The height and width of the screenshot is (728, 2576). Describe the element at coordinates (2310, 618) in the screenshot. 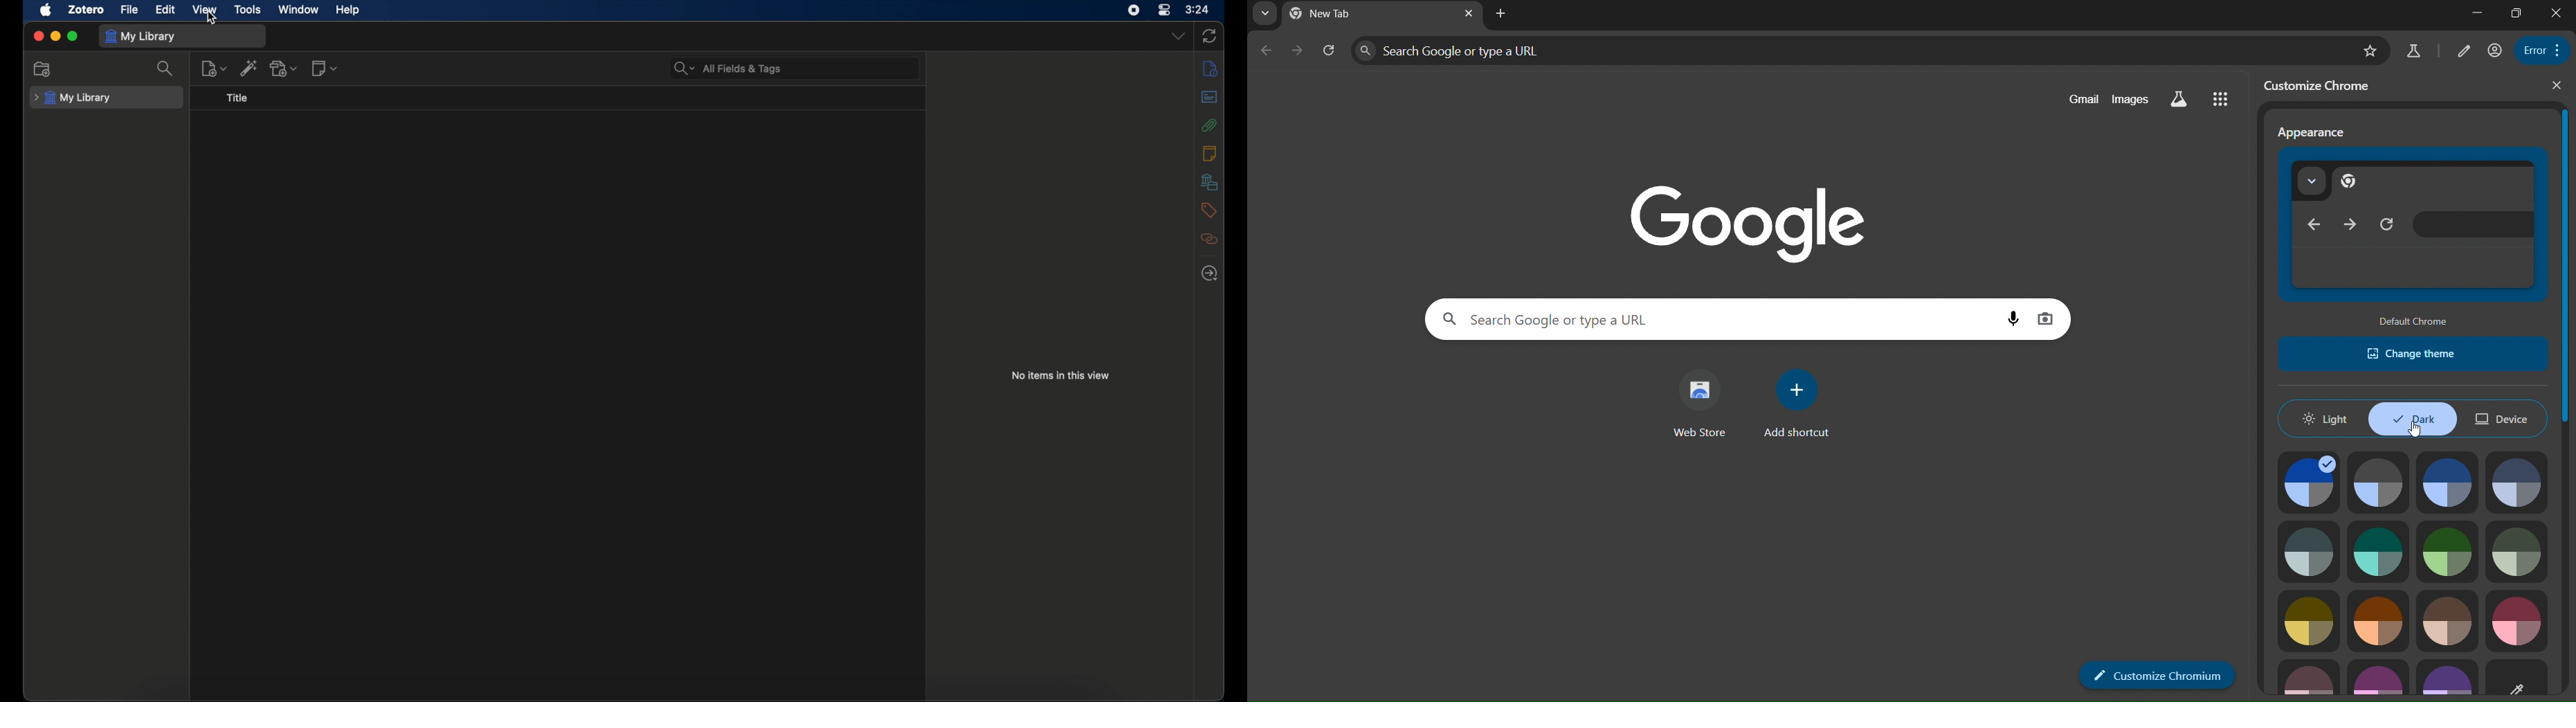

I see `theme icon` at that location.